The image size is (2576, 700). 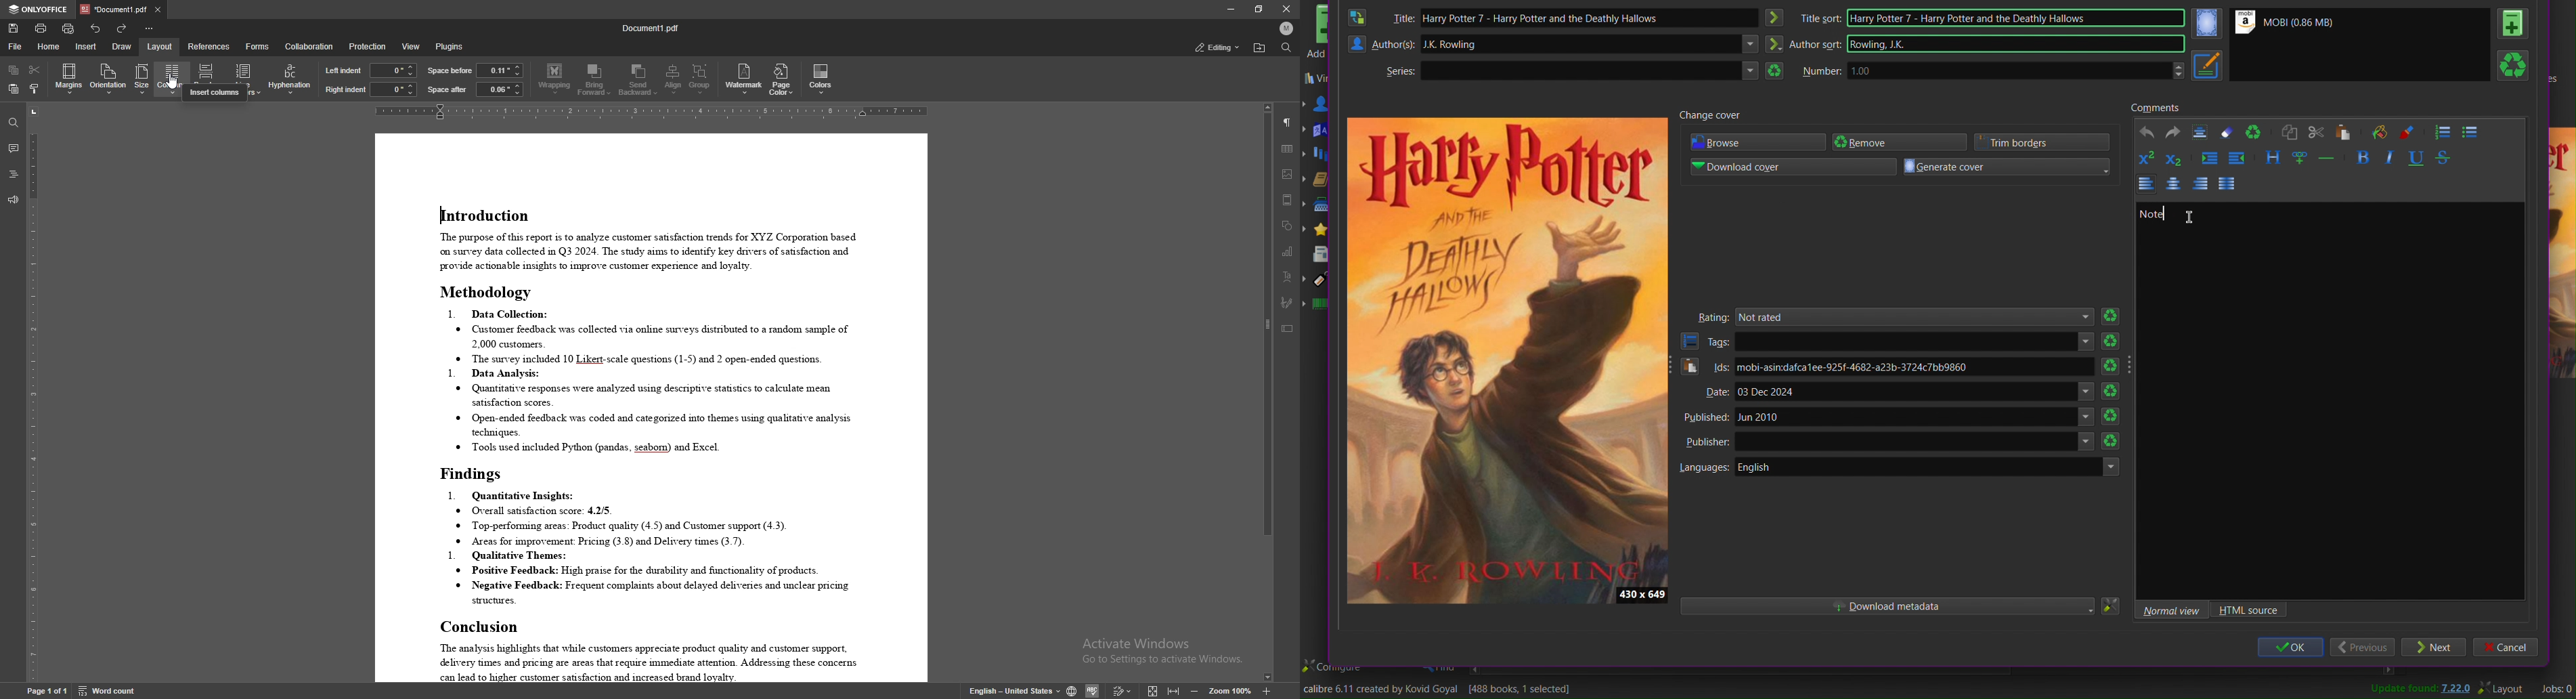 I want to click on wrapping, so click(x=554, y=80).